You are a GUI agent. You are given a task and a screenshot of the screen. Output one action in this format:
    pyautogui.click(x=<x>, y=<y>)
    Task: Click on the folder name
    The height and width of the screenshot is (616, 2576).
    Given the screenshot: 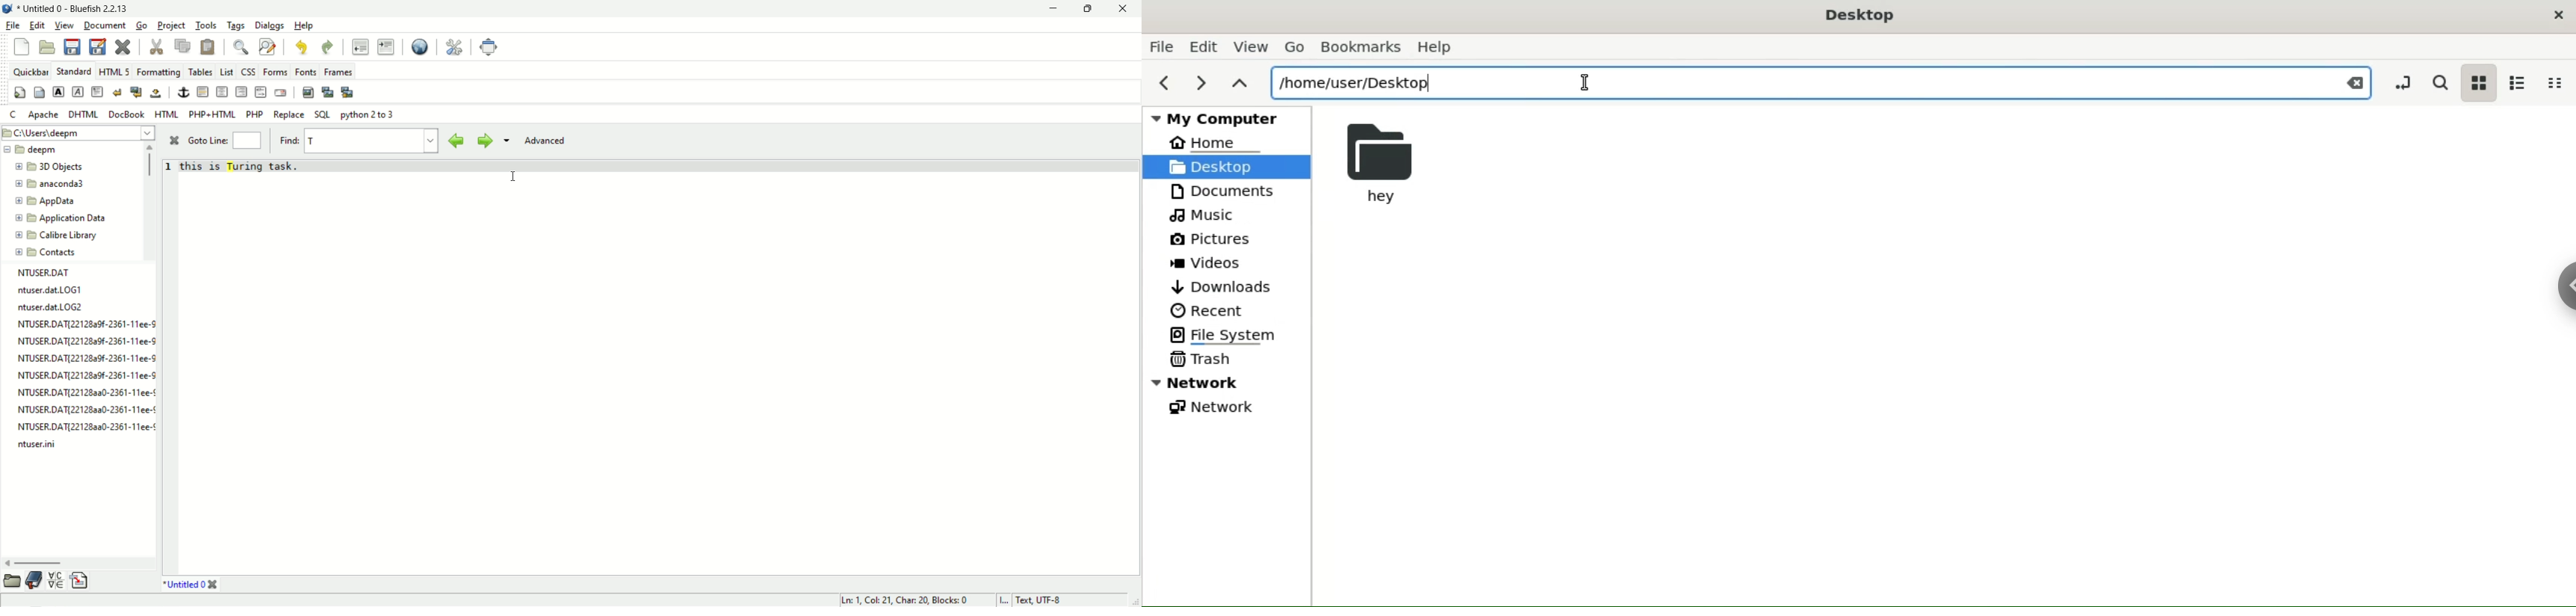 What is the action you would take?
    pyautogui.click(x=62, y=218)
    